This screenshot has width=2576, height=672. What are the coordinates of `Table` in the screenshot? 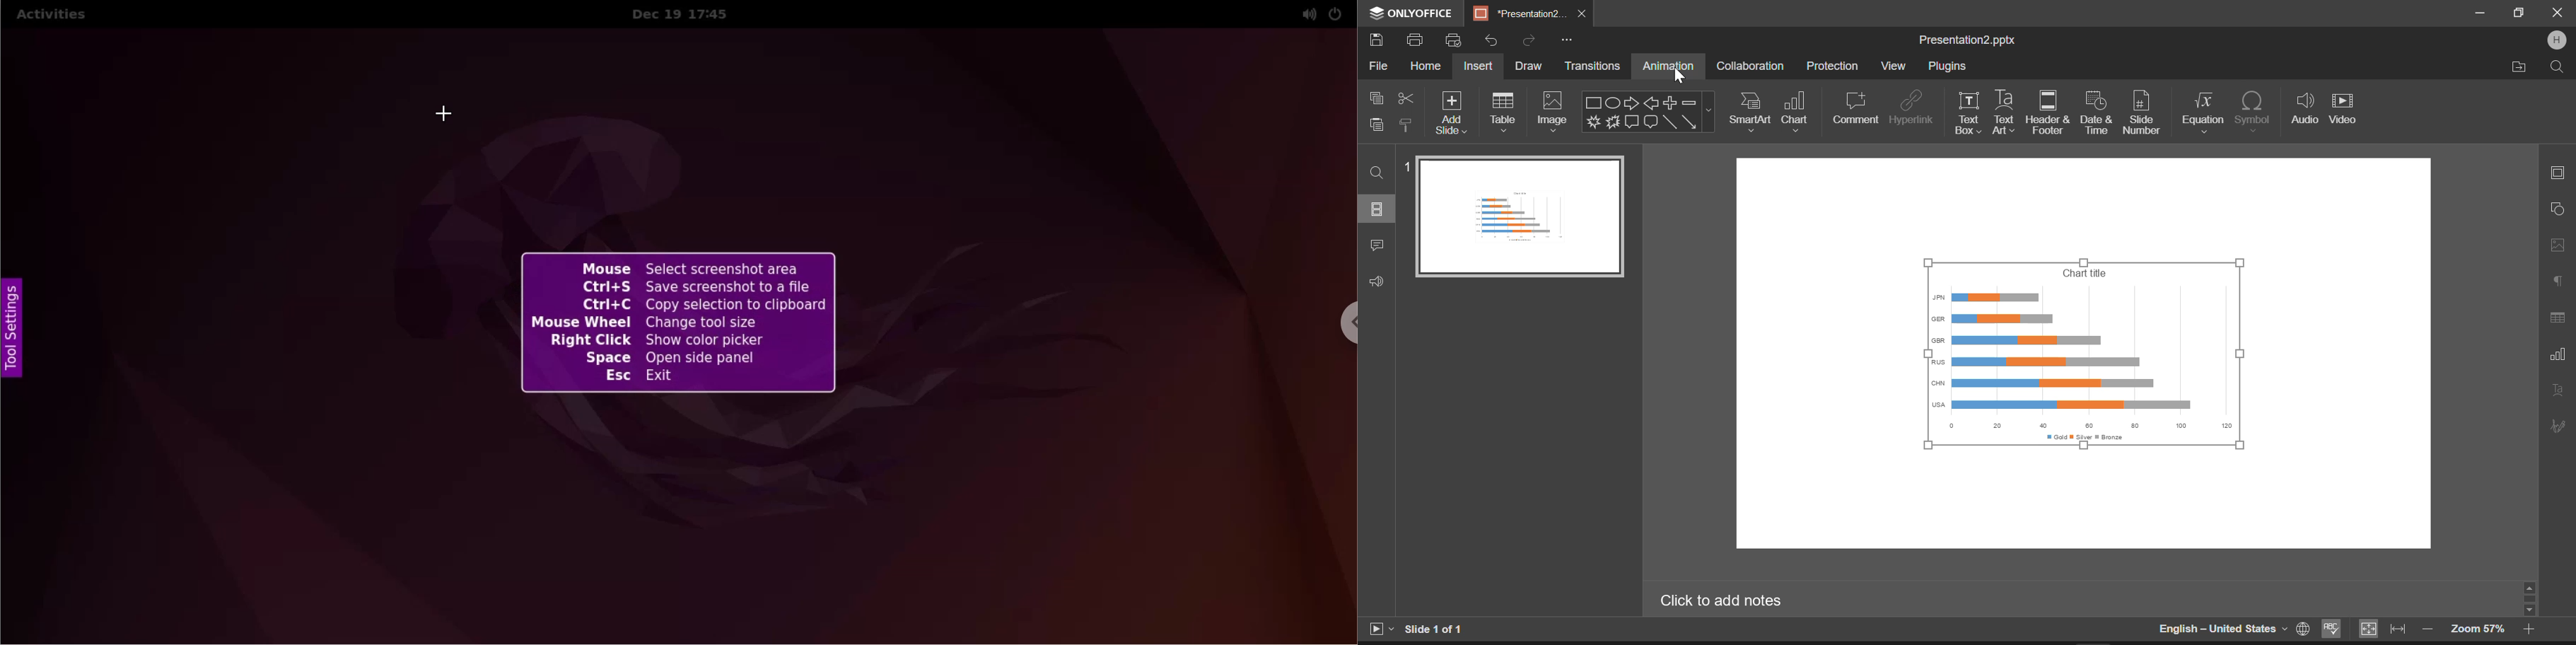 It's located at (1505, 111).